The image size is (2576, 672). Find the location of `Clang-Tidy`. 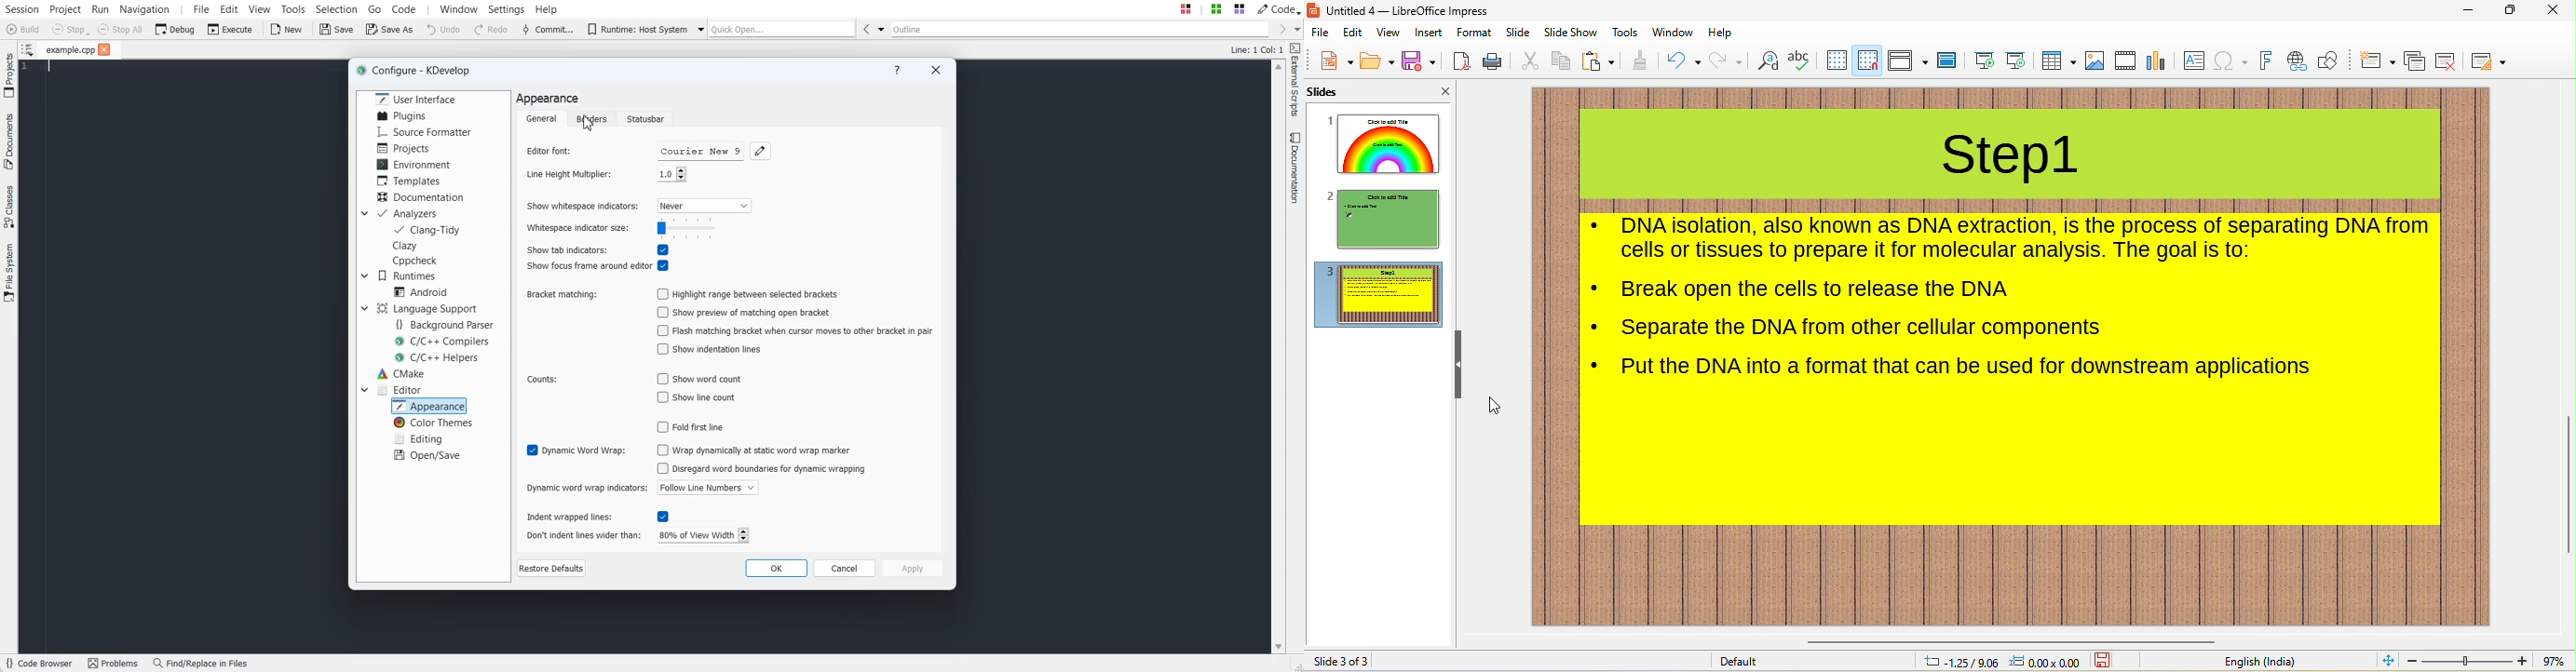

Clang-Tidy is located at coordinates (429, 229).